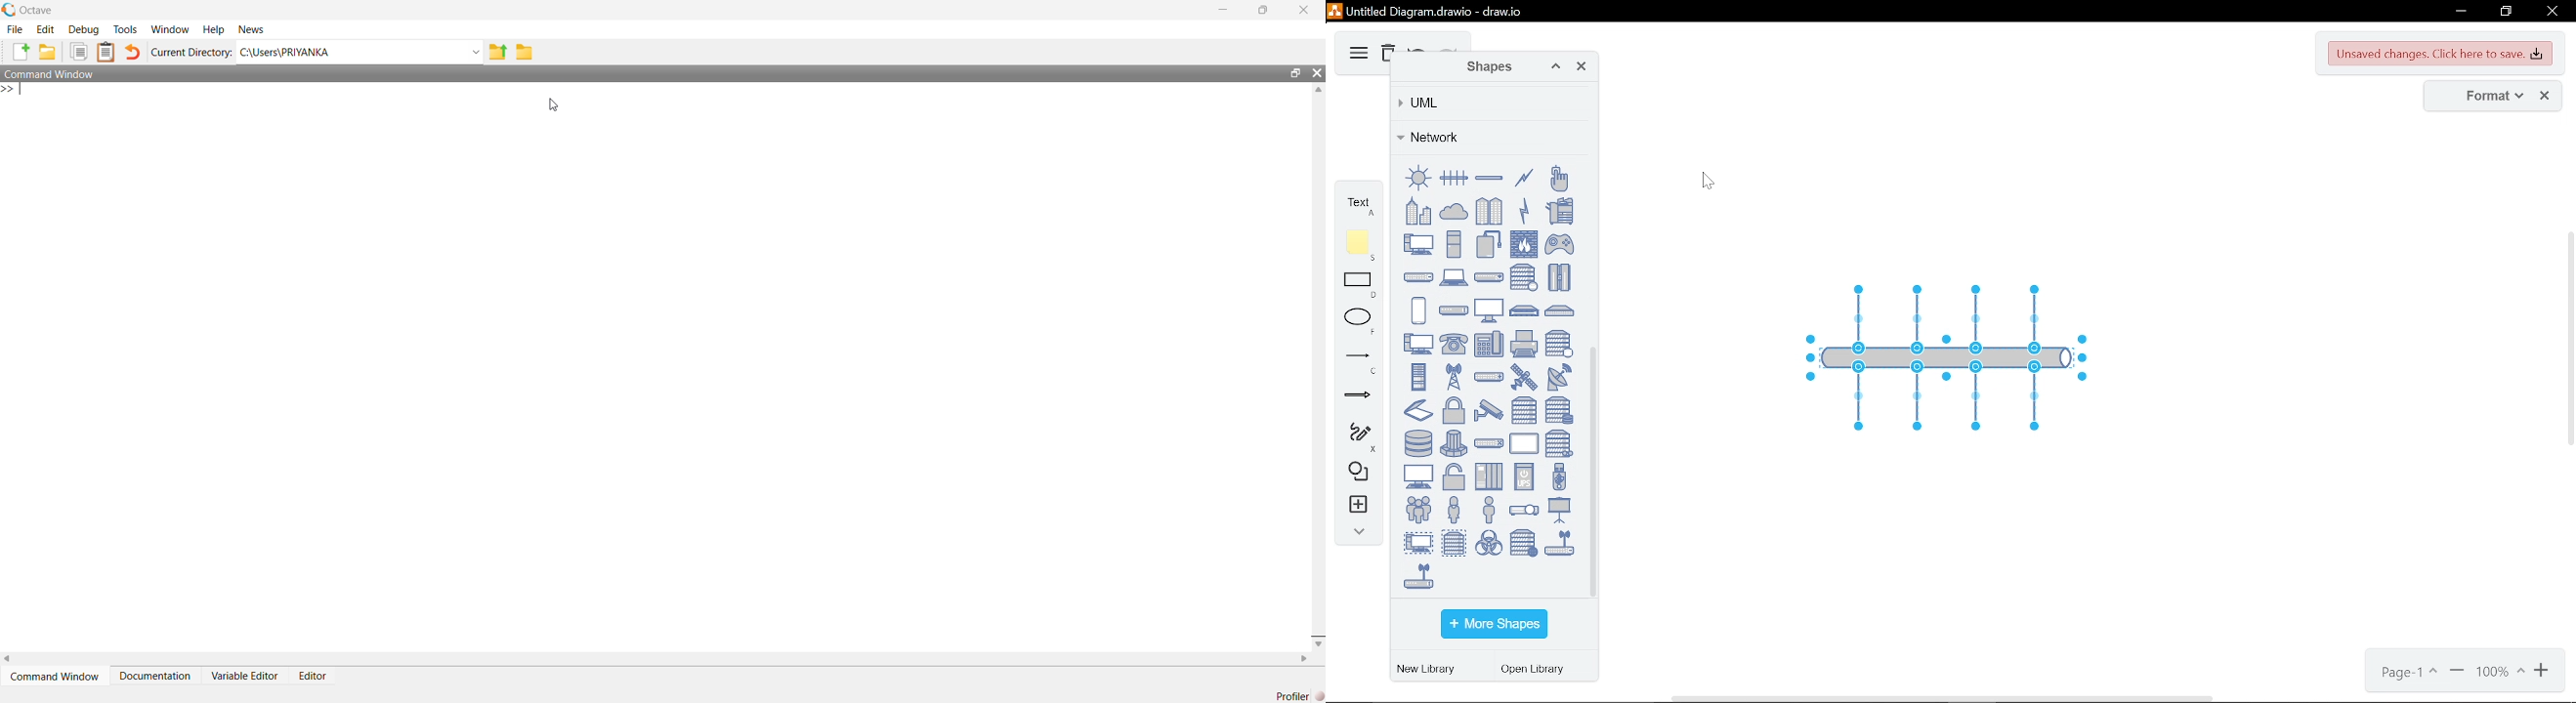  Describe the element at coordinates (641, 74) in the screenshot. I see `Command Window` at that location.